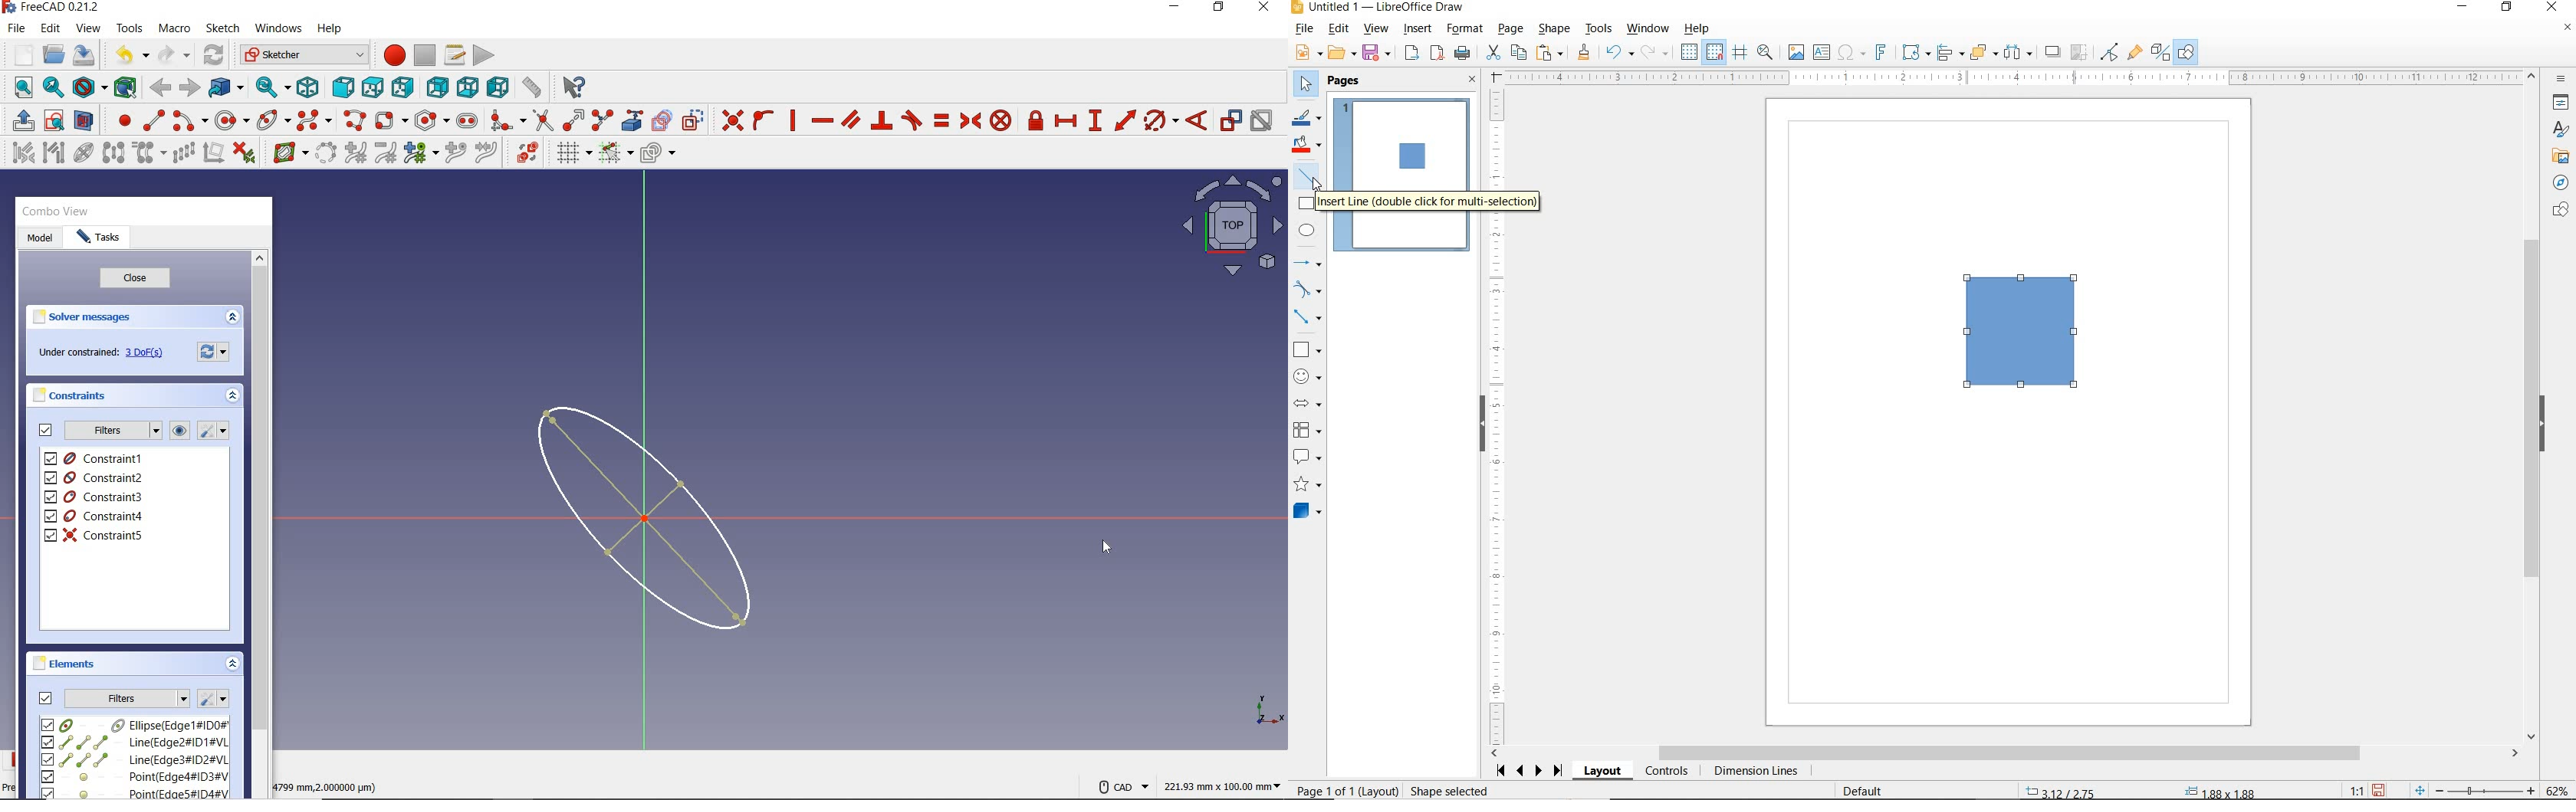  Describe the element at coordinates (19, 152) in the screenshot. I see `select associated constraint` at that location.